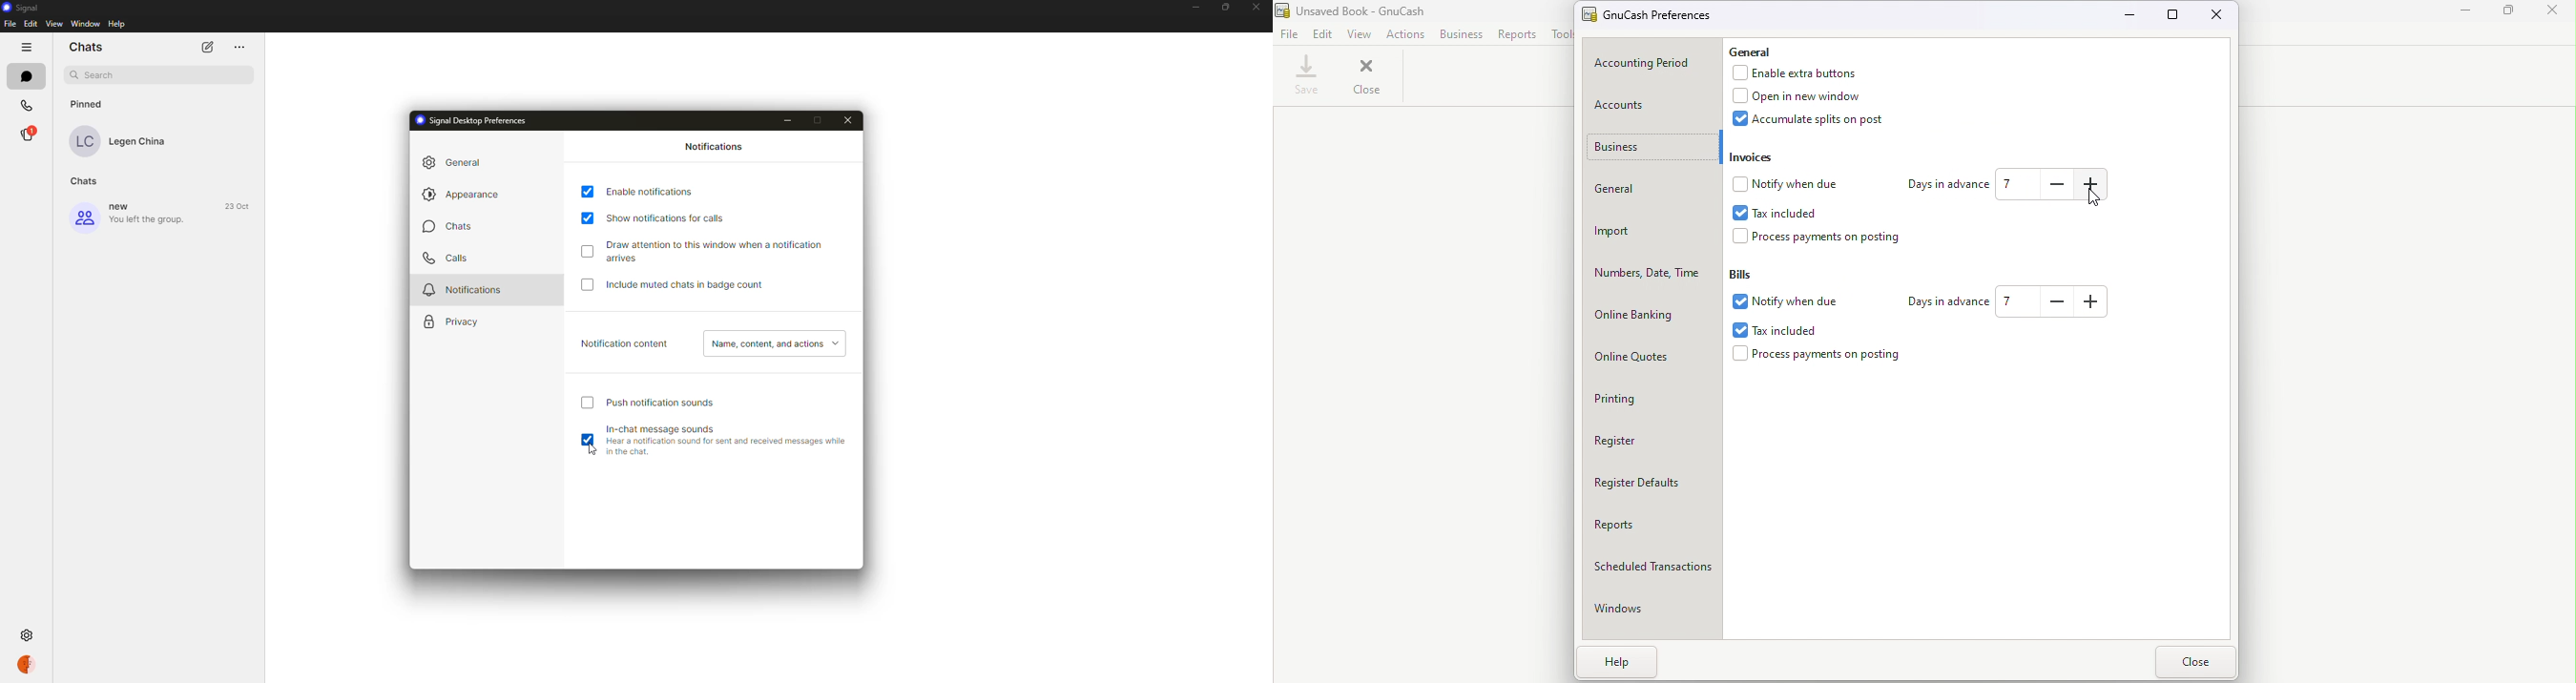  I want to click on Help, so click(117, 24).